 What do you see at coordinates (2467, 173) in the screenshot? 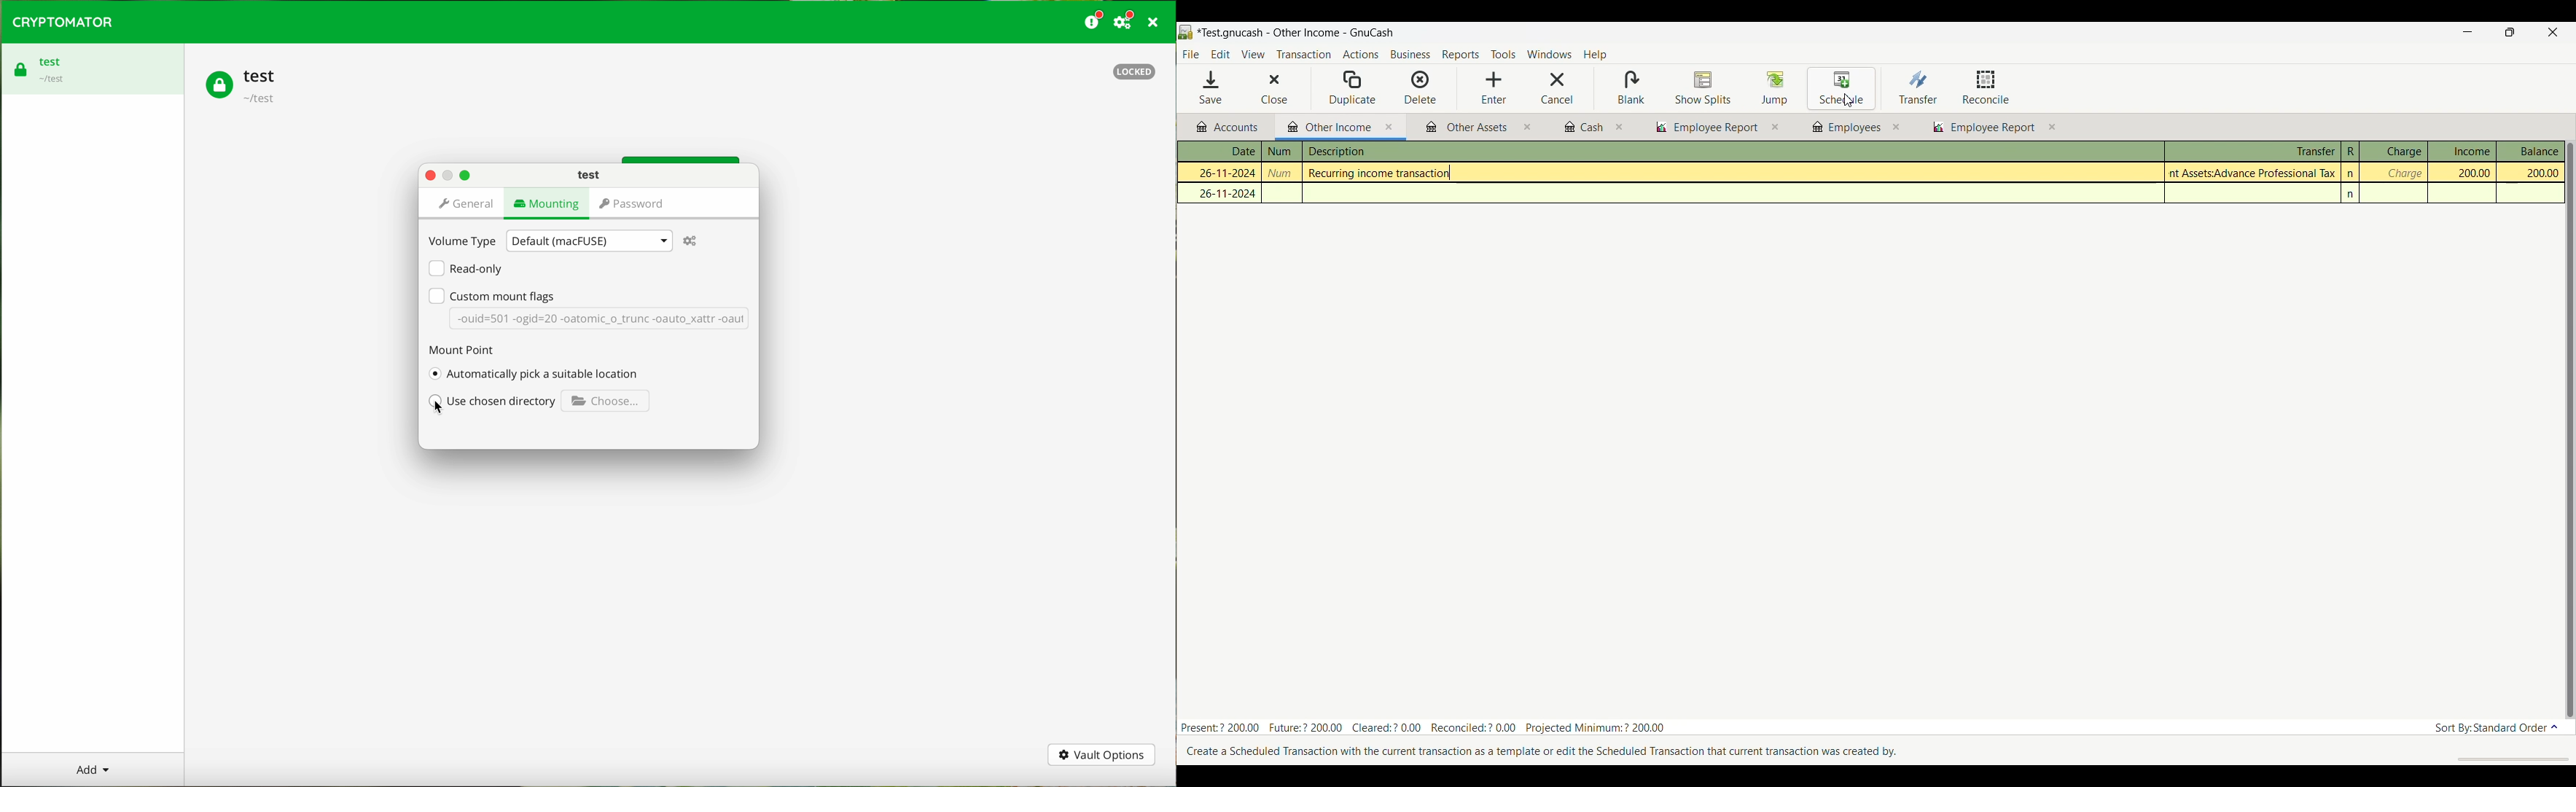
I see `200.00` at bounding box center [2467, 173].